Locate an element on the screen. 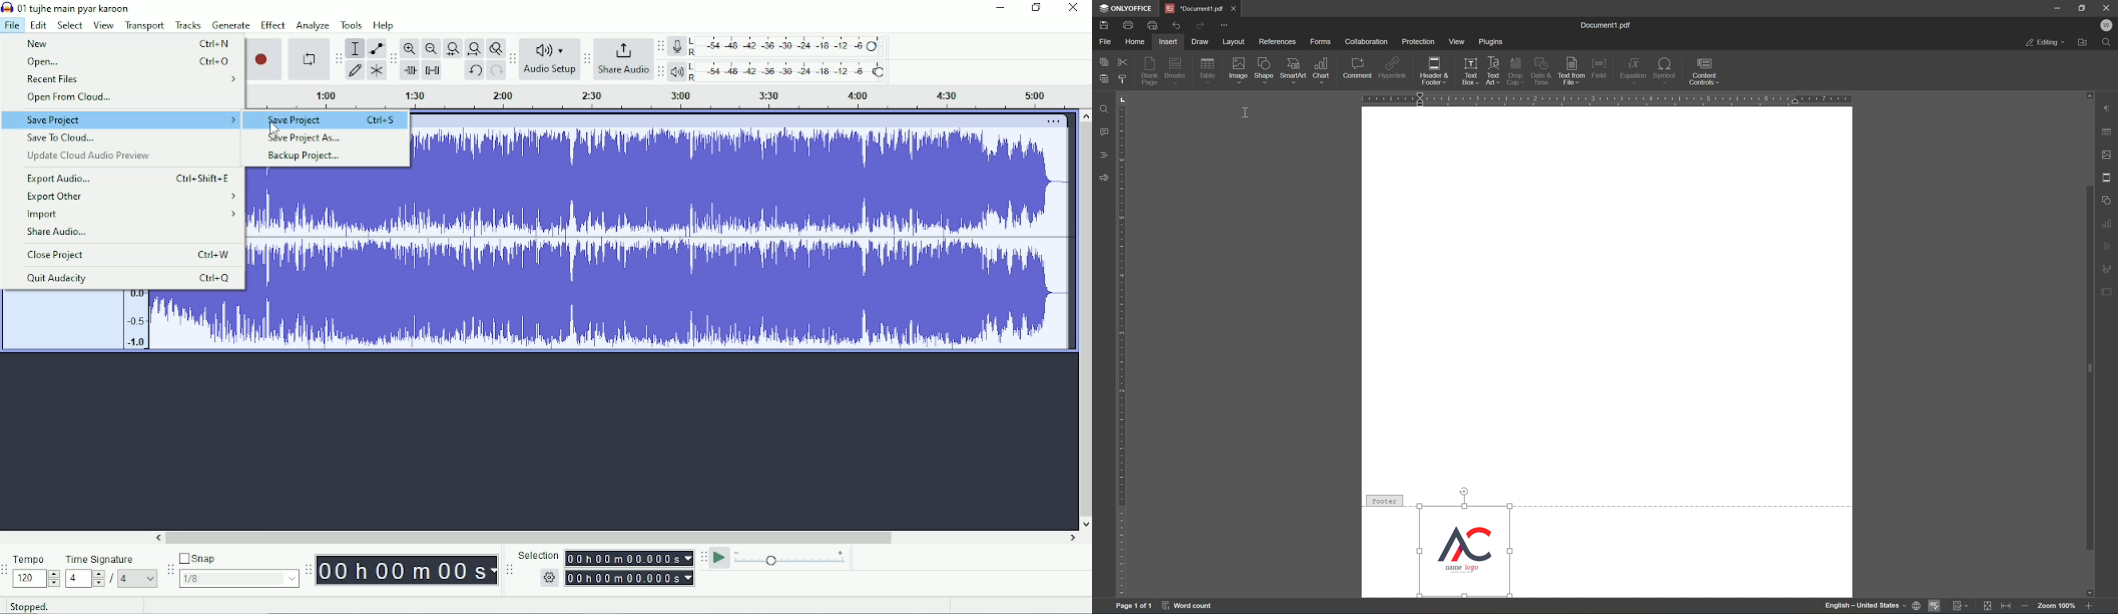 The image size is (2128, 616). open file location is located at coordinates (2084, 43).